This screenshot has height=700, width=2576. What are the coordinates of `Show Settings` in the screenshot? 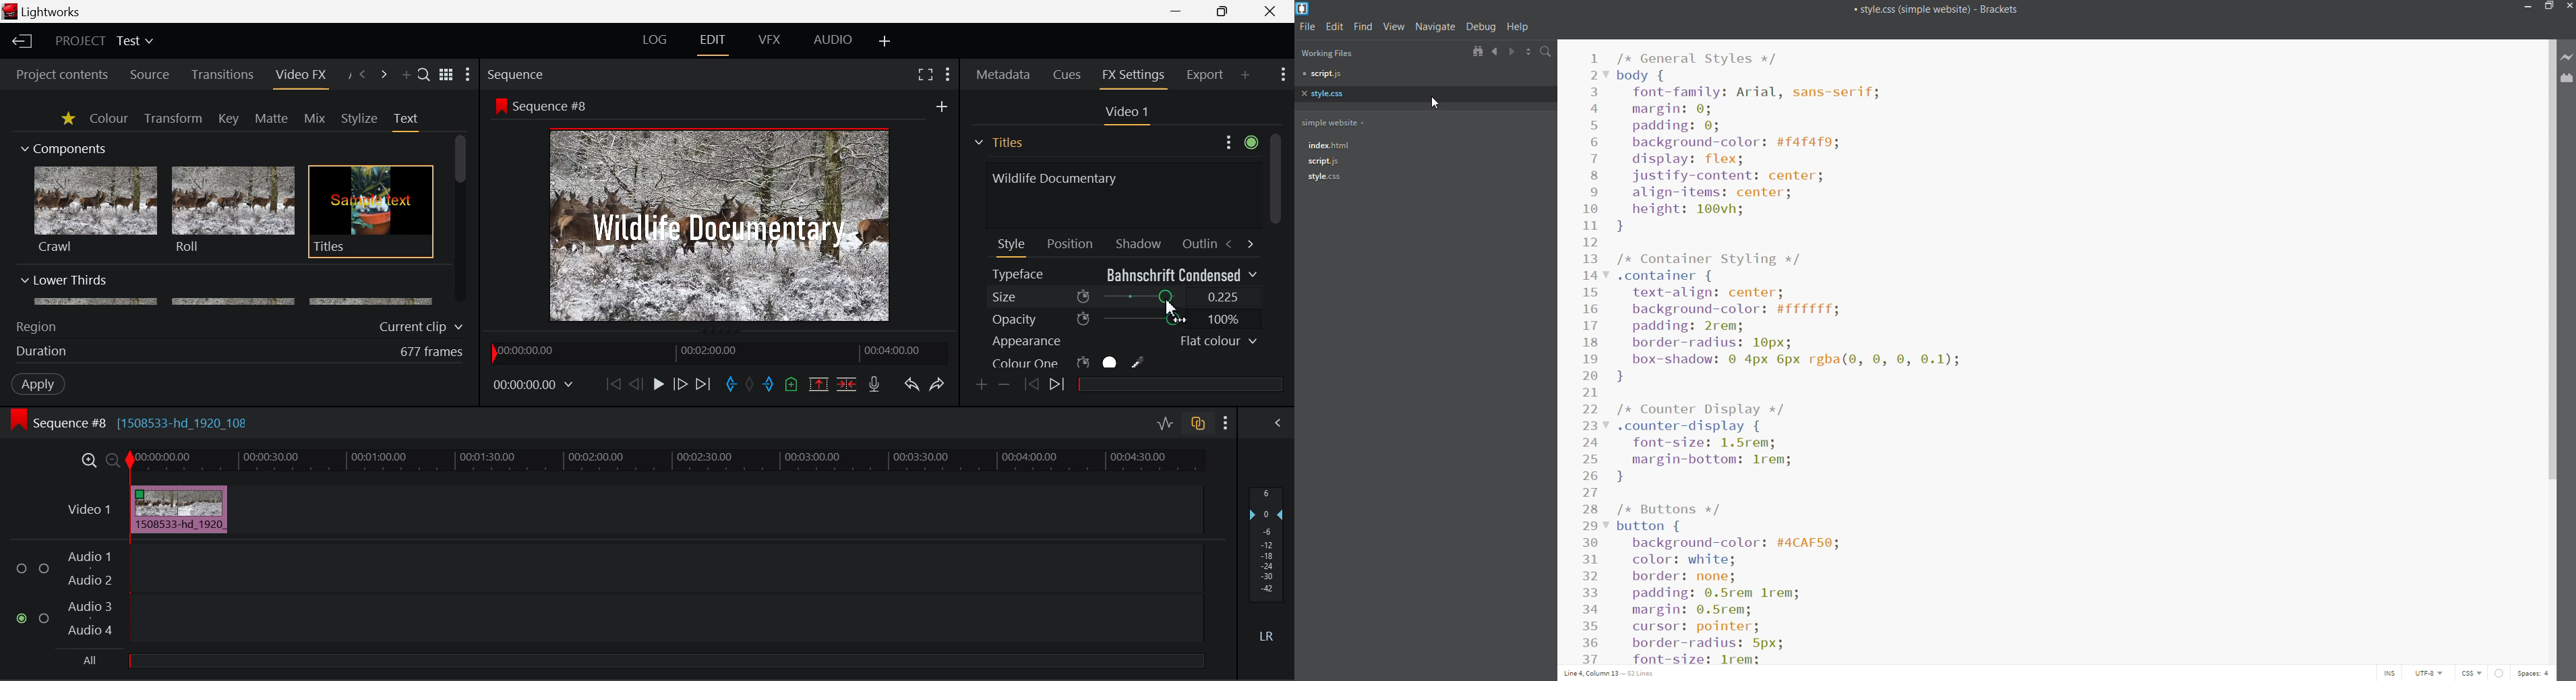 It's located at (1284, 73).